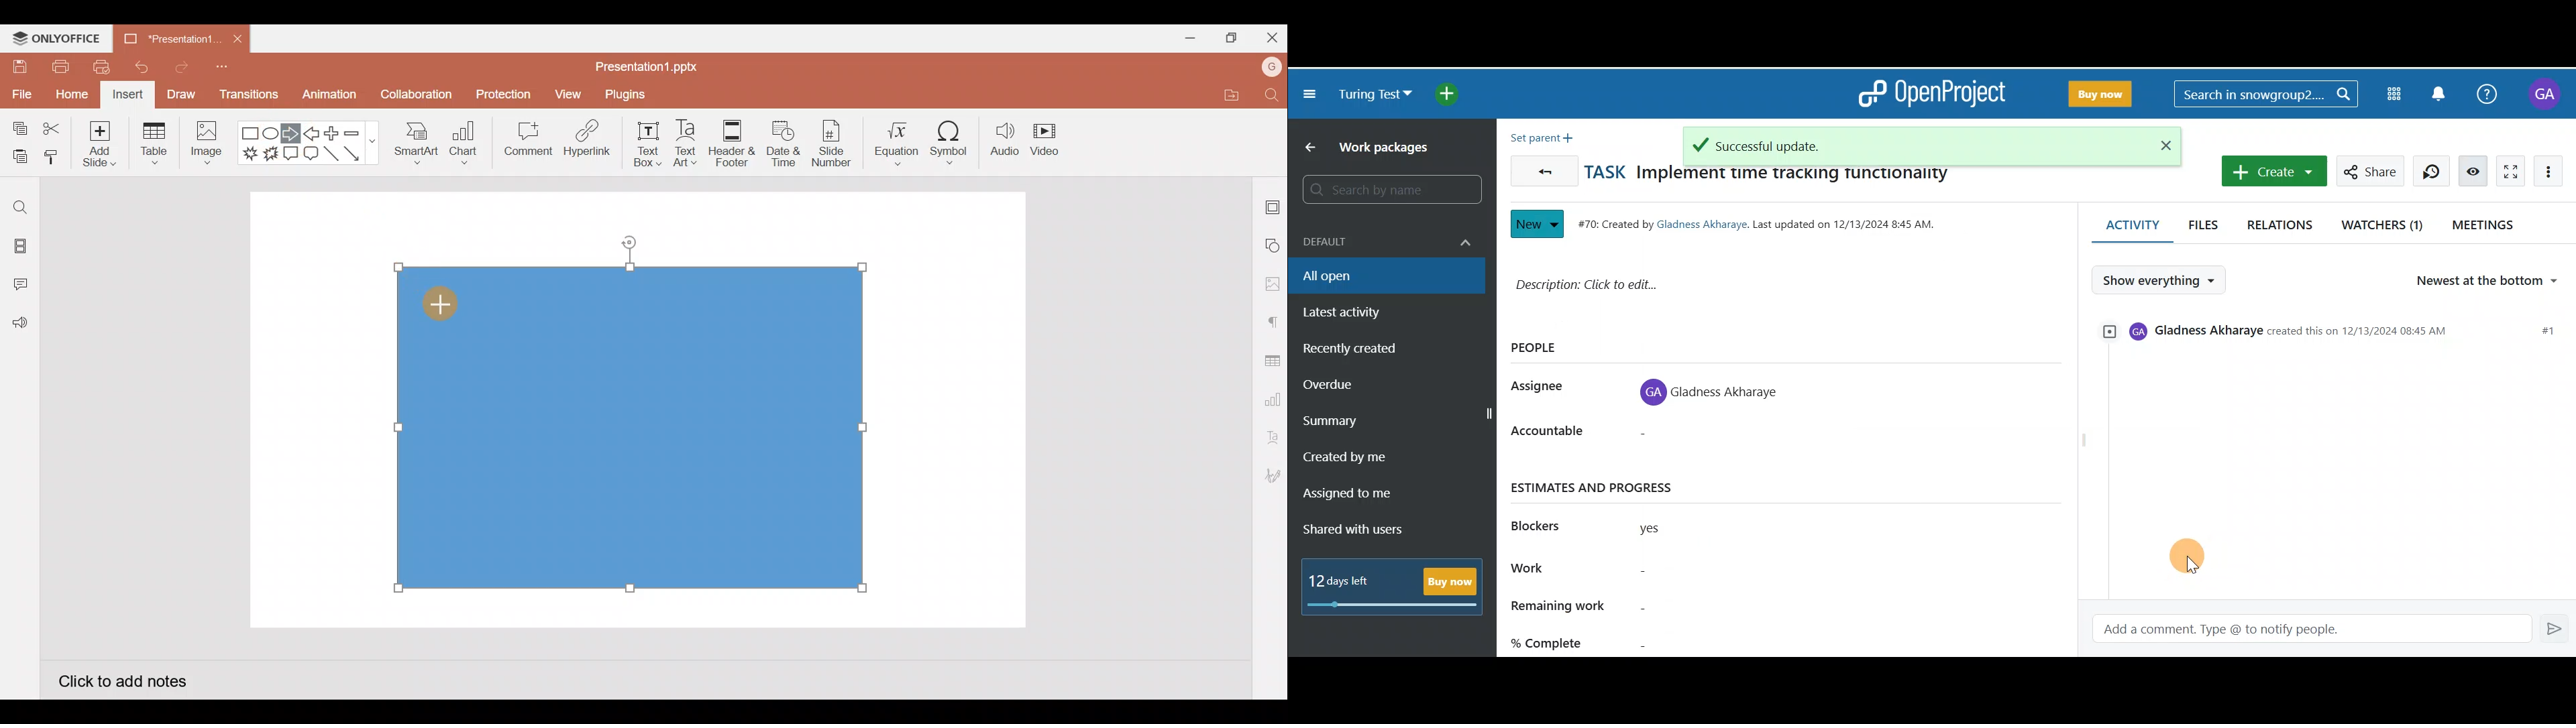 The width and height of the screenshot is (2576, 728). I want to click on Text Art settings, so click(1271, 438).